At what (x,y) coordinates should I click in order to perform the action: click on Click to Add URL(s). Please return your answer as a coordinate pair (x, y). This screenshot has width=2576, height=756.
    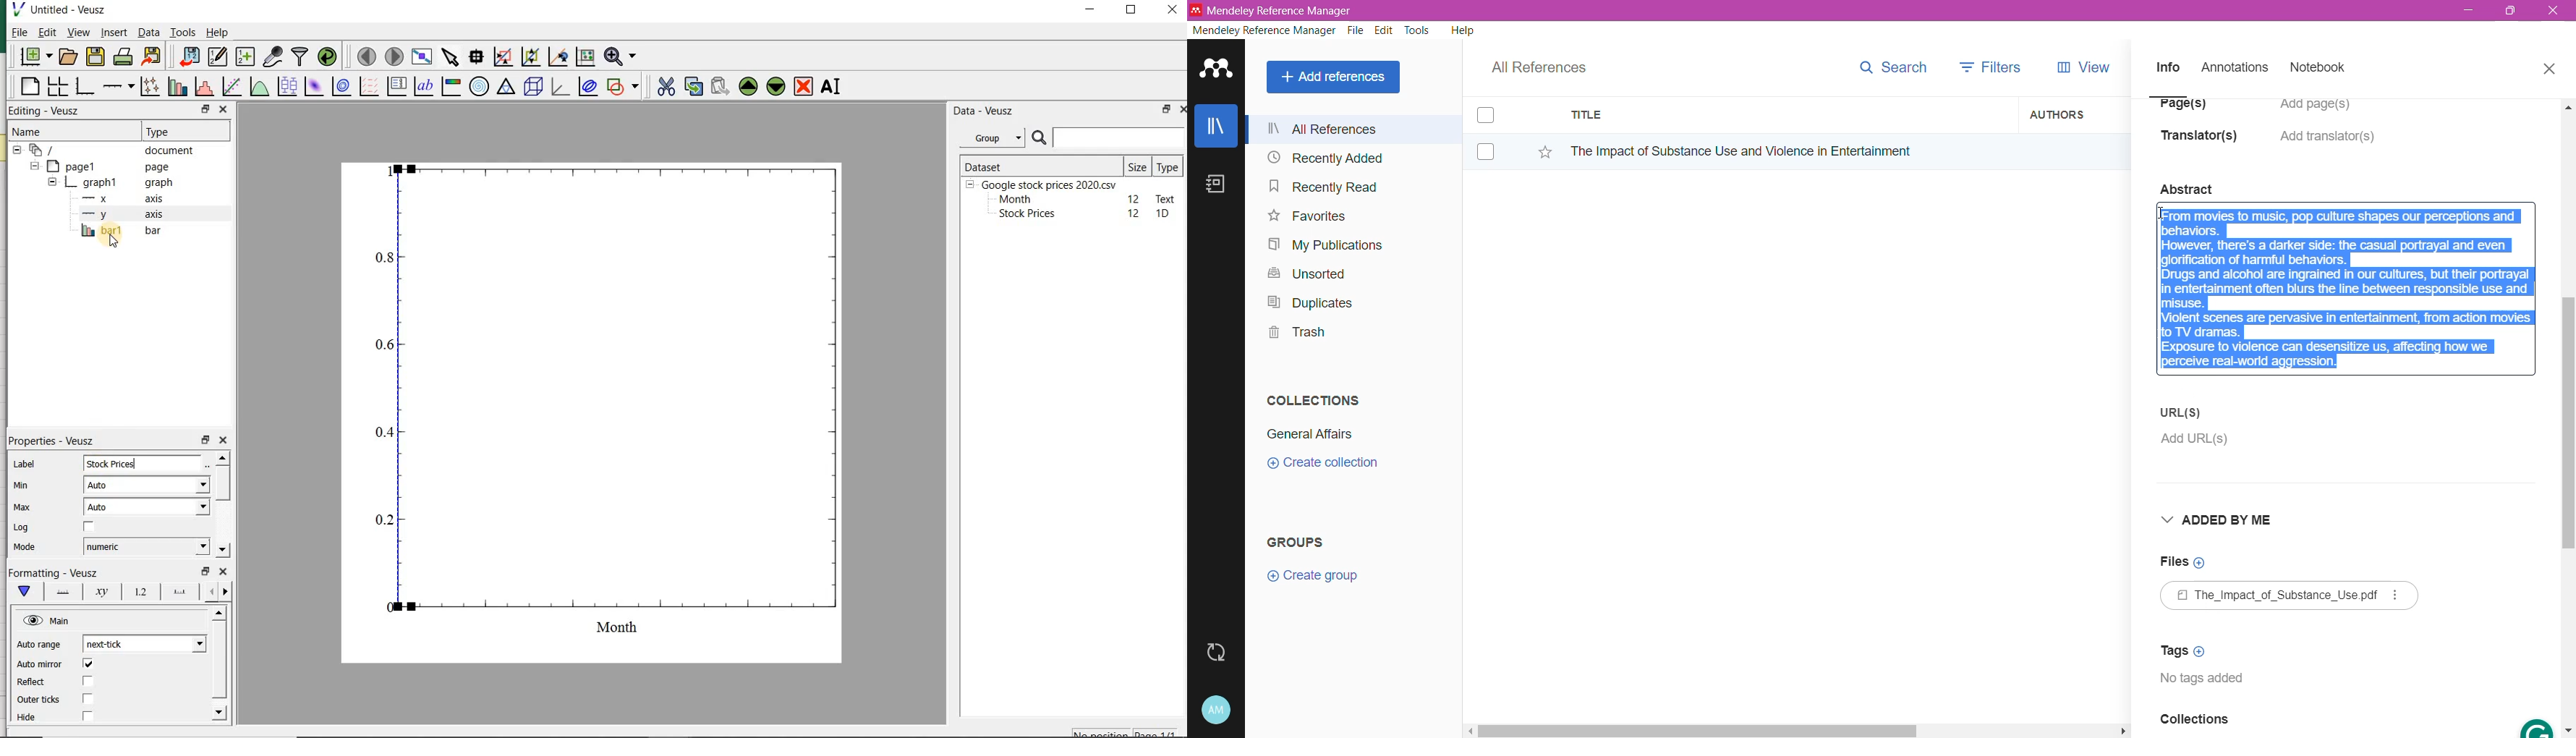
    Looking at the image, I should click on (2193, 442).